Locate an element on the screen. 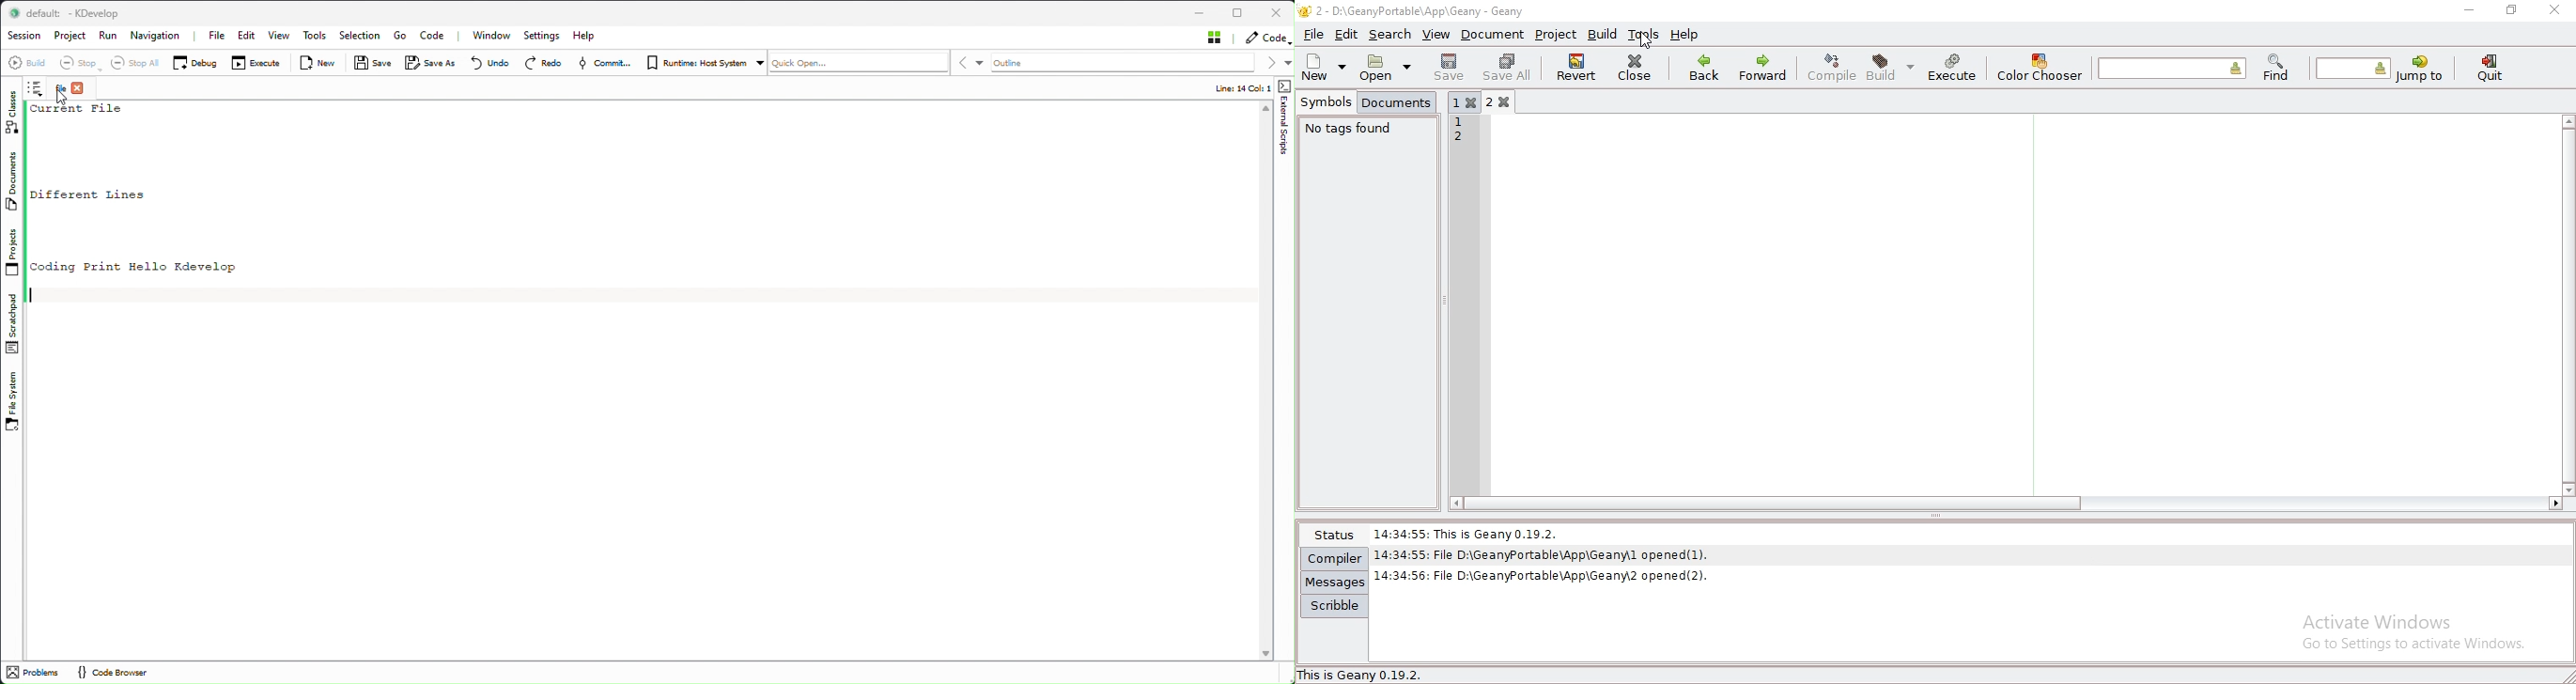  scribble is located at coordinates (1334, 606).